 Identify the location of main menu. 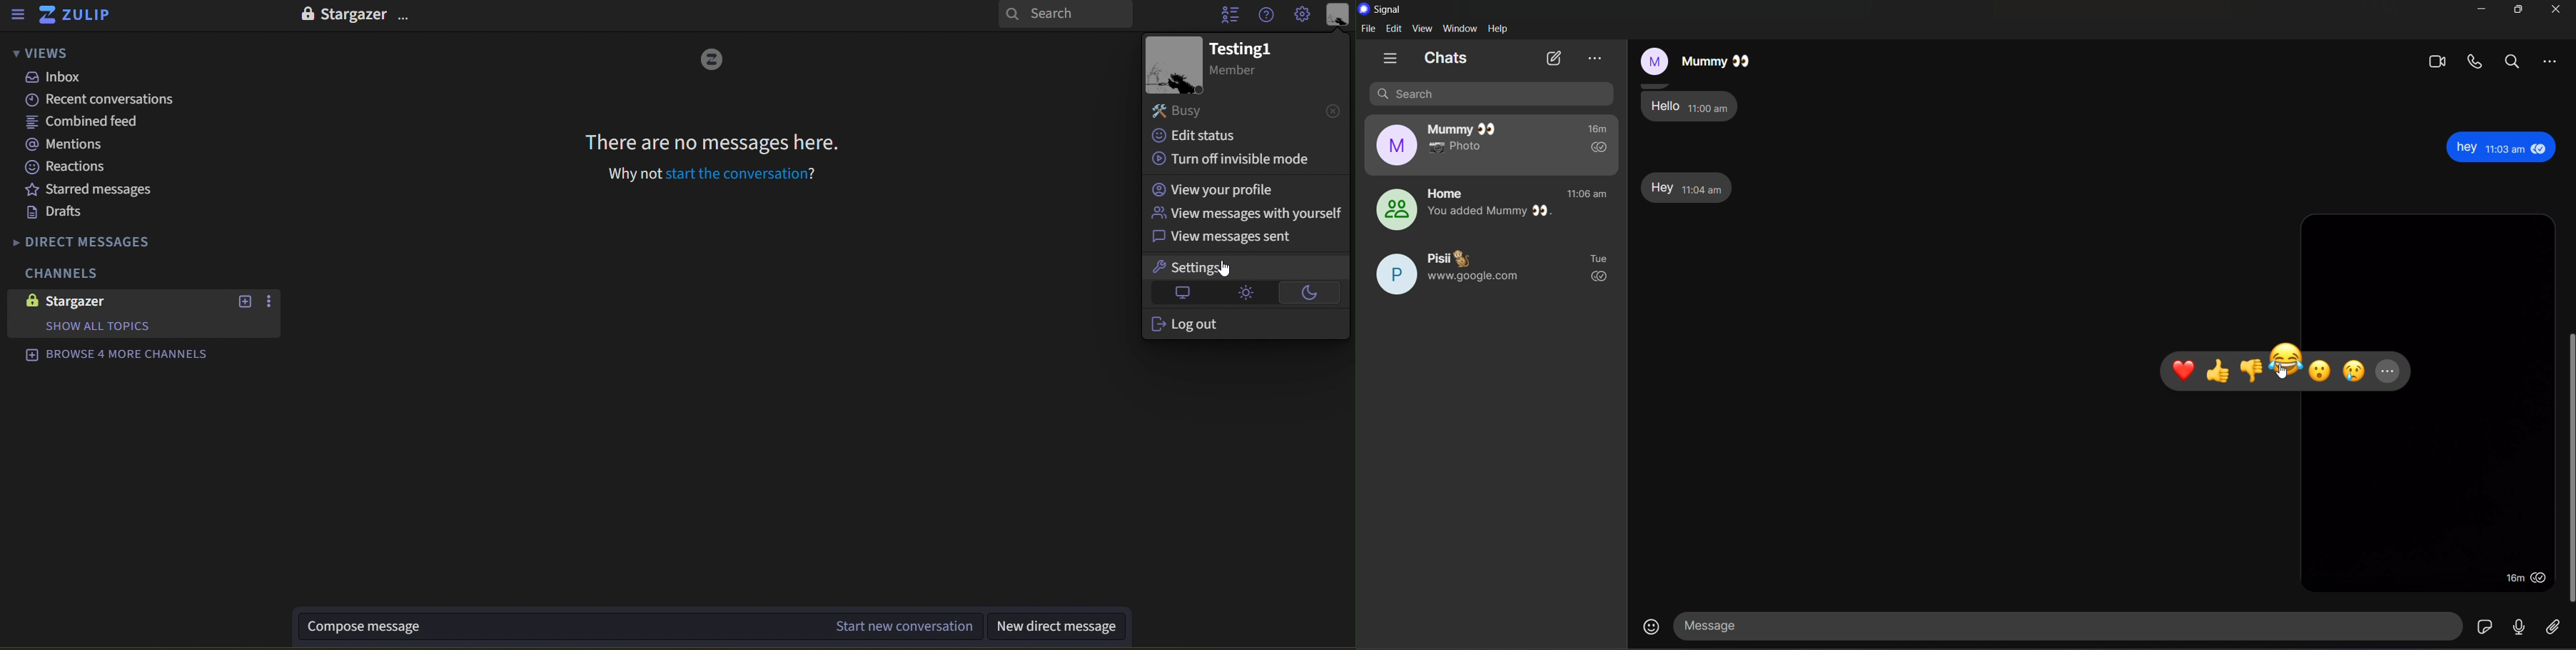
(1303, 16).